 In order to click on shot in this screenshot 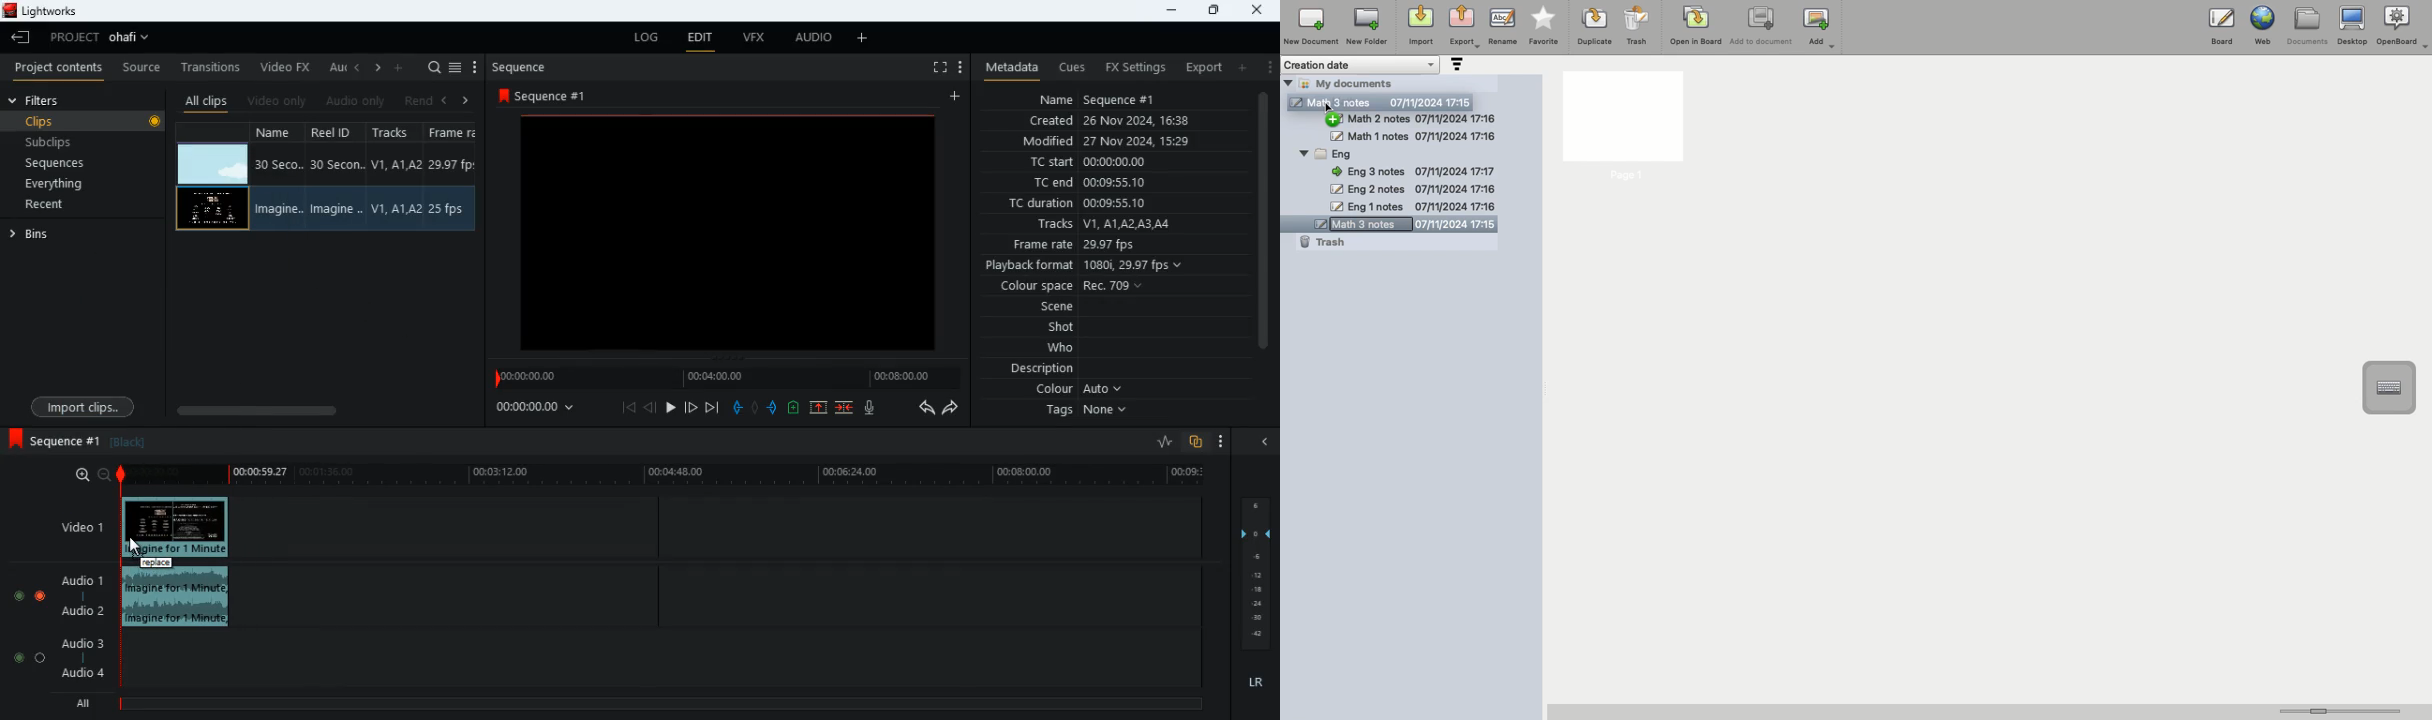, I will do `click(1063, 329)`.